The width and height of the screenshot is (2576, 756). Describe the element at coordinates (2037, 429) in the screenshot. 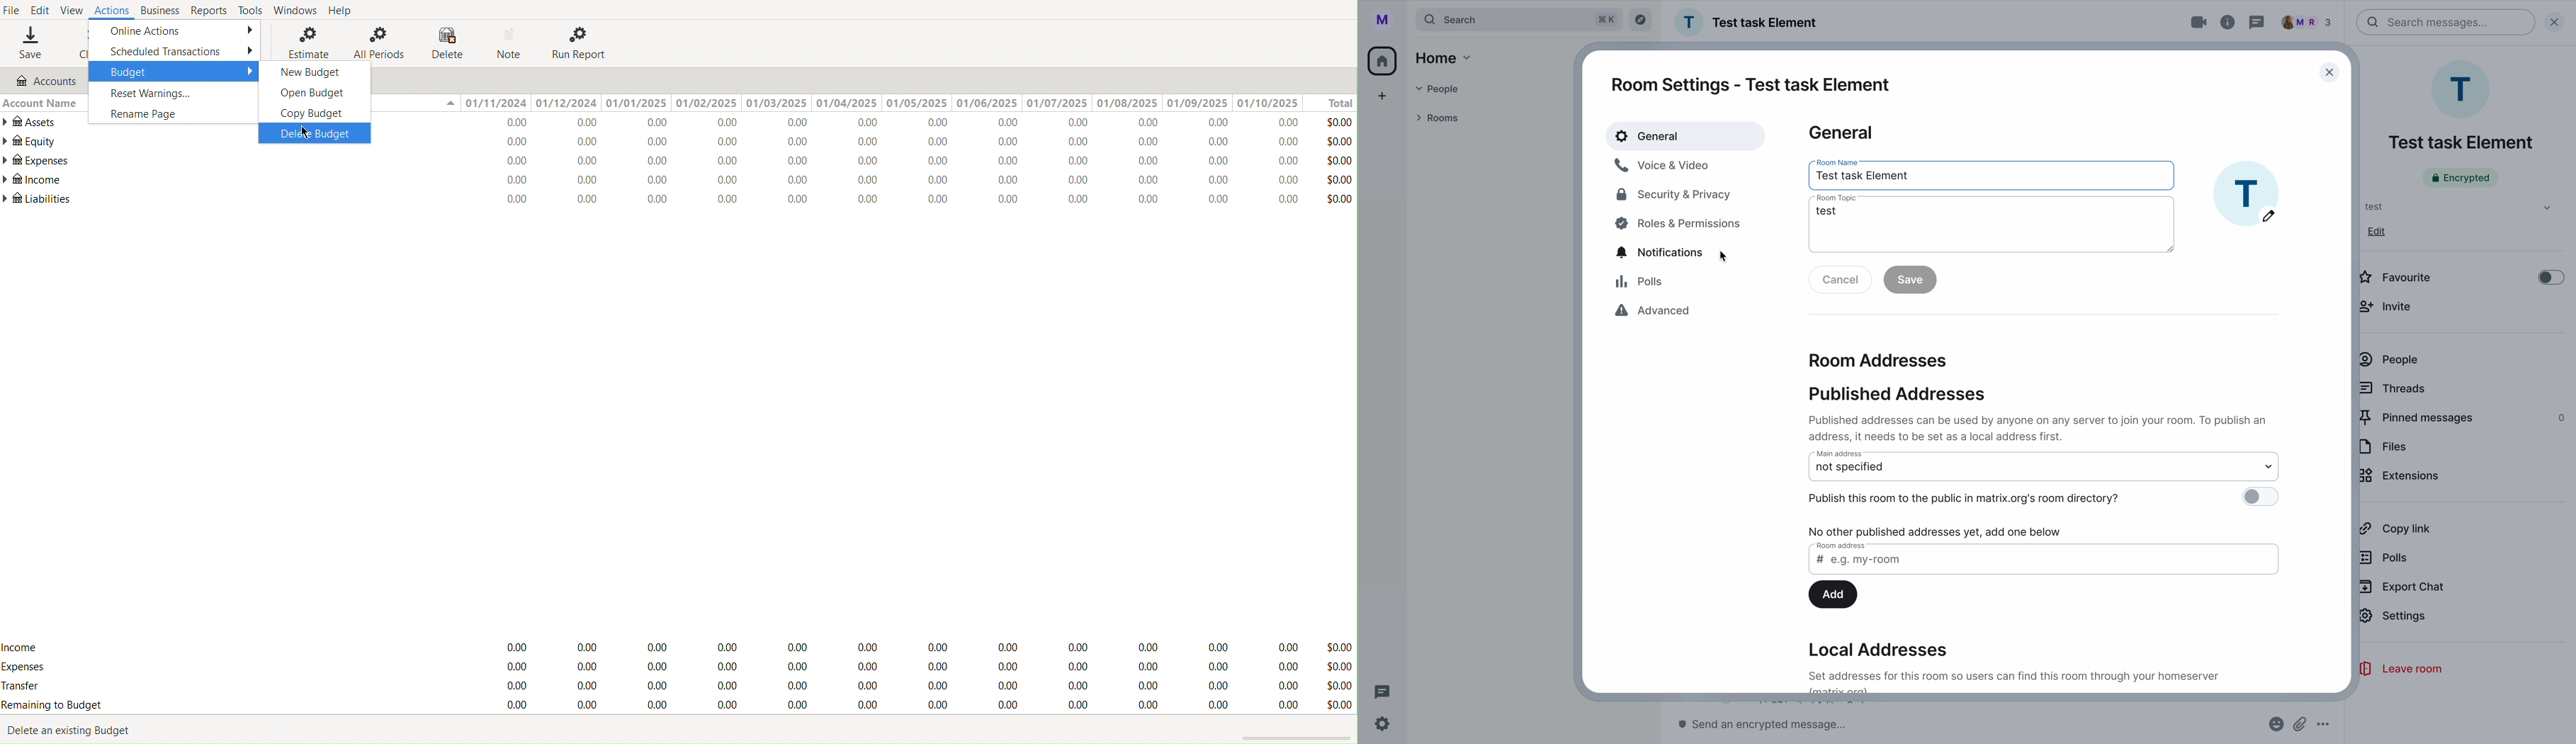

I see `description` at that location.